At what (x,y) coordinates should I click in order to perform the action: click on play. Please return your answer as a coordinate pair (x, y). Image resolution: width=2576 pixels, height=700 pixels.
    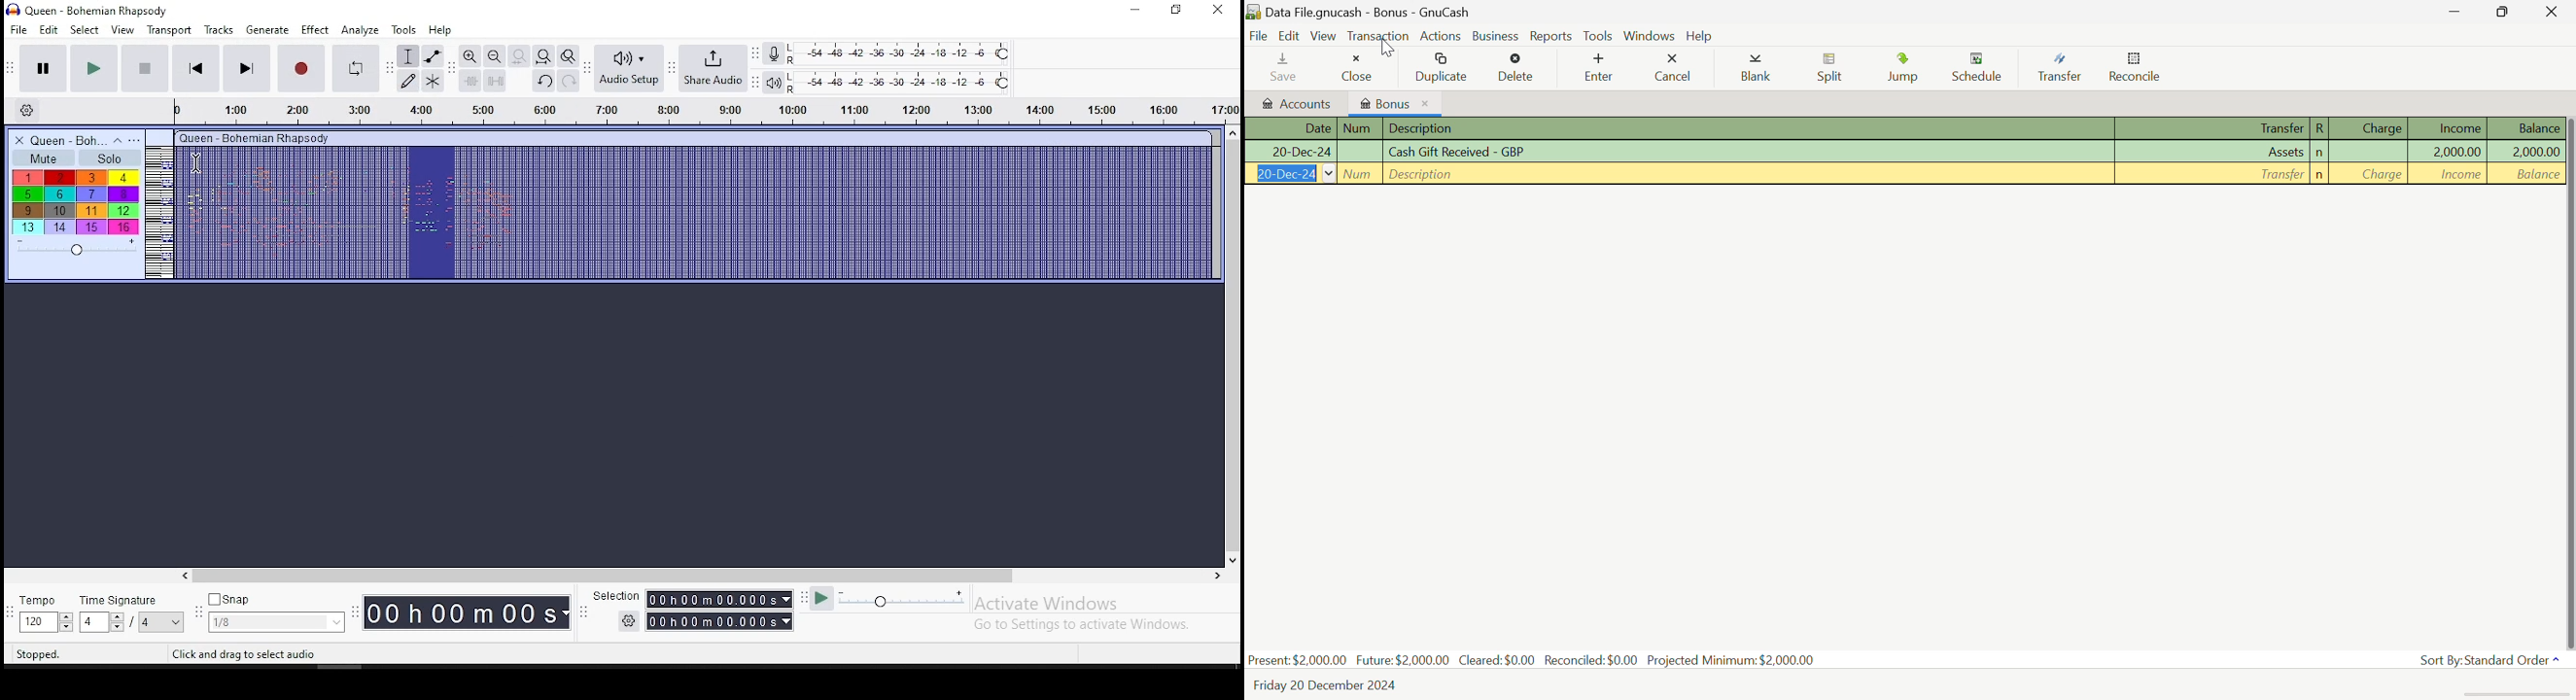
    Looking at the image, I should click on (92, 68).